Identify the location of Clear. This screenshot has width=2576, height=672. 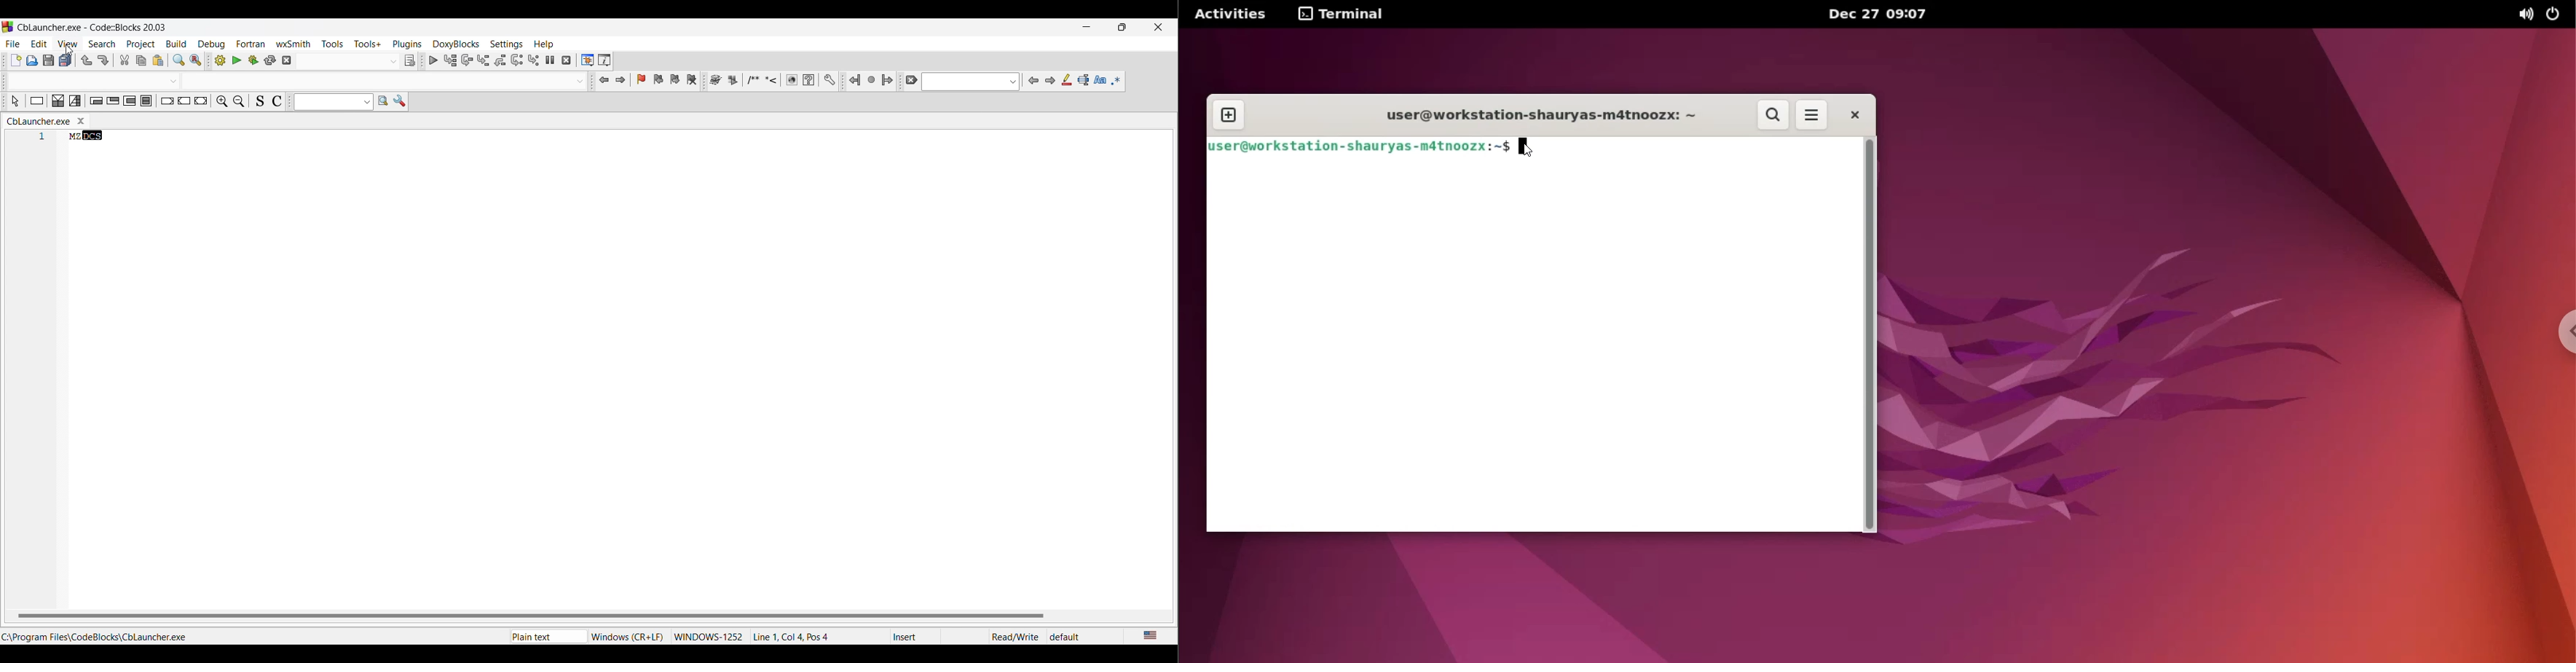
(912, 80).